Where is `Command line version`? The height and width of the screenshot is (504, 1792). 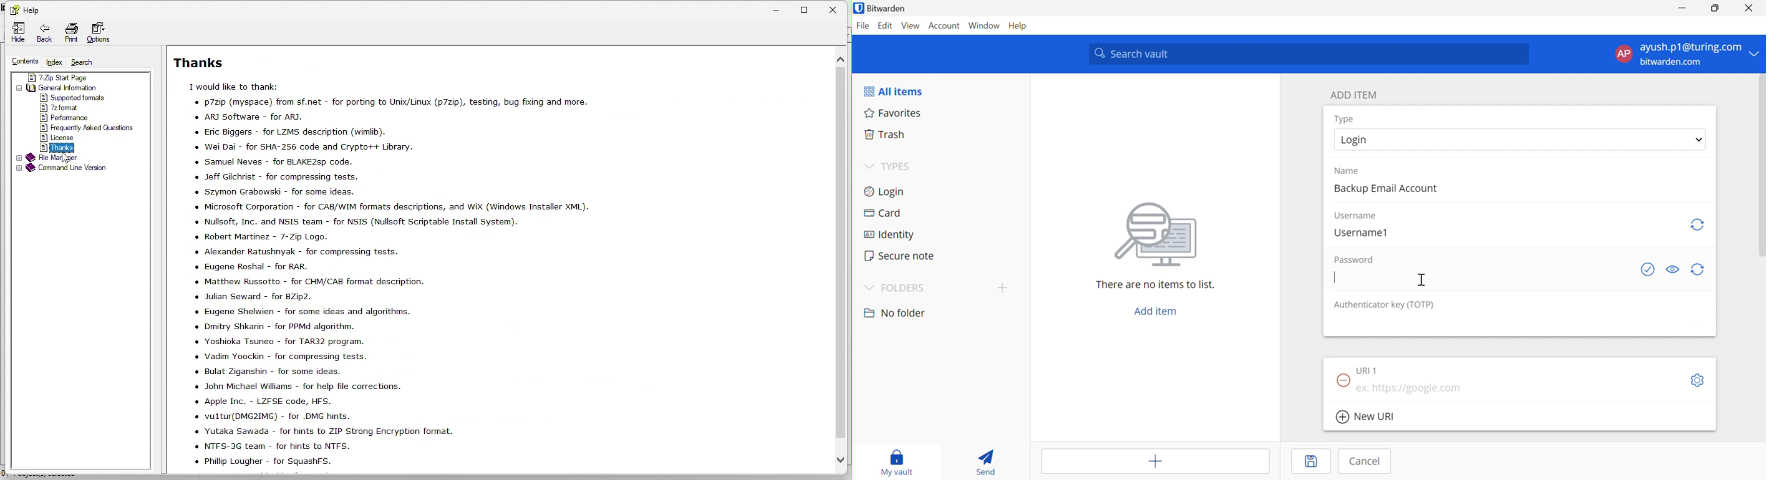
Command line version is located at coordinates (62, 169).